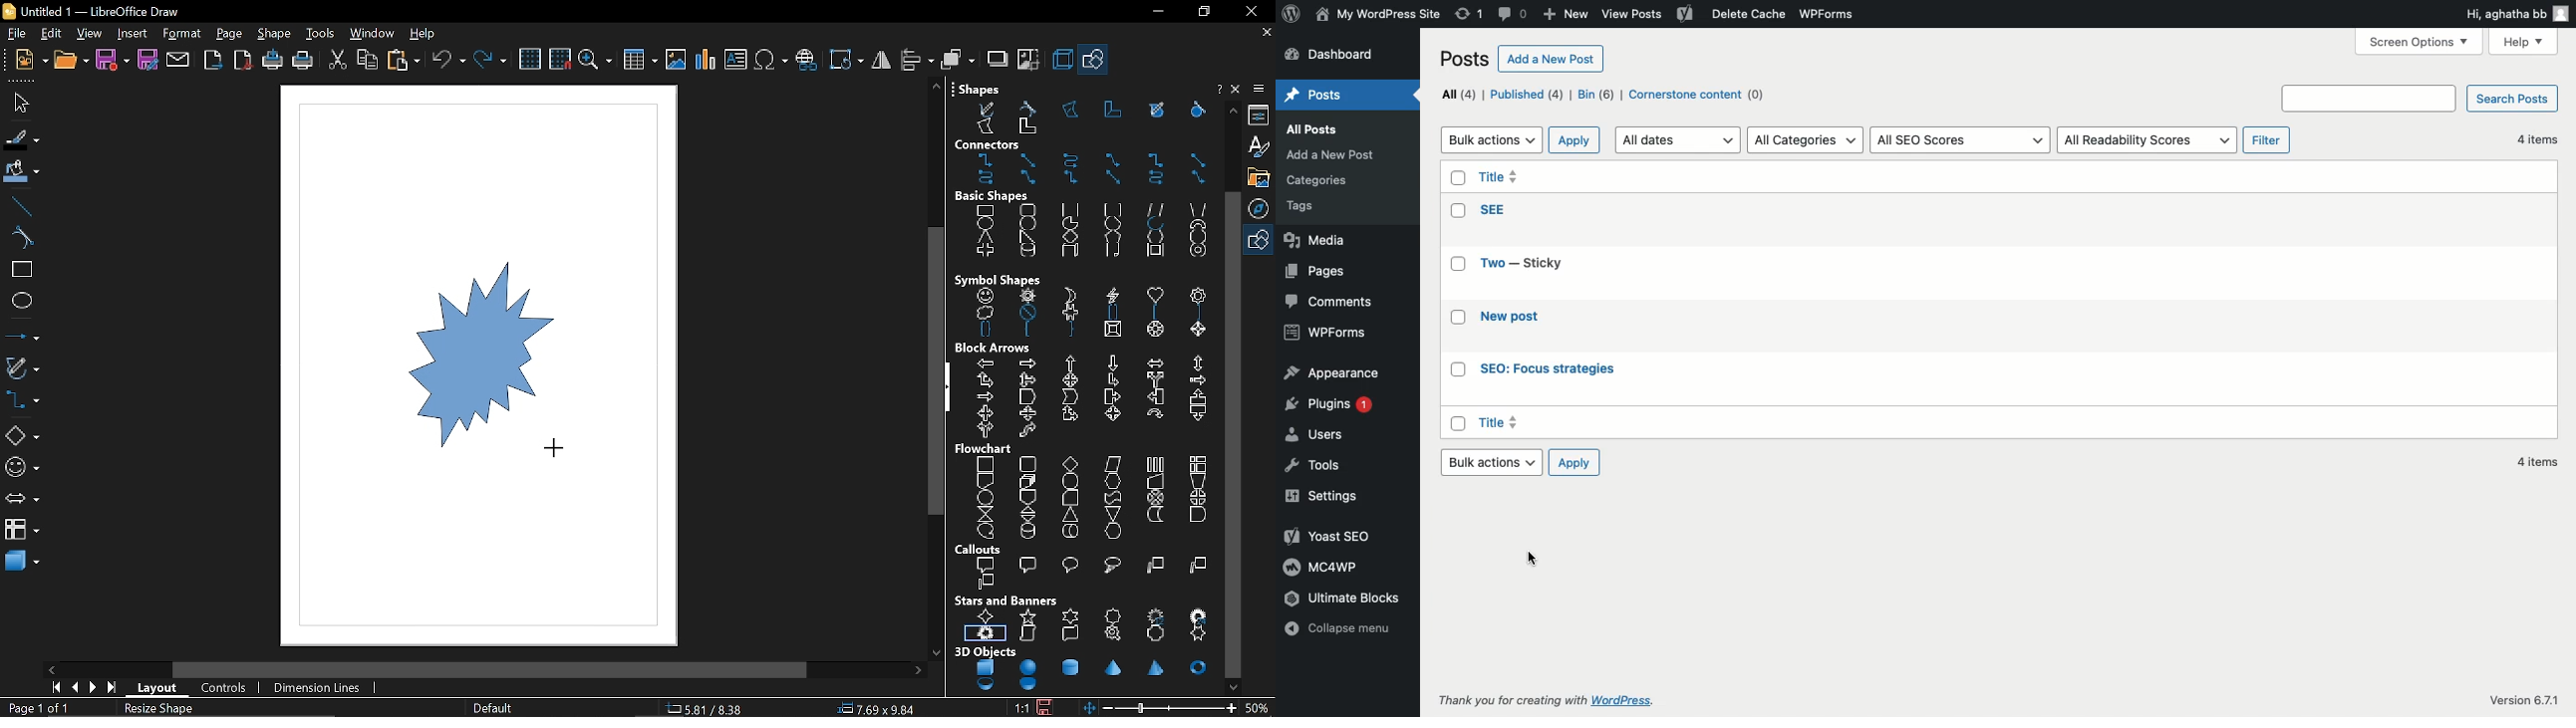 Image resolution: width=2576 pixels, height=728 pixels. I want to click on Insert image, so click(677, 60).